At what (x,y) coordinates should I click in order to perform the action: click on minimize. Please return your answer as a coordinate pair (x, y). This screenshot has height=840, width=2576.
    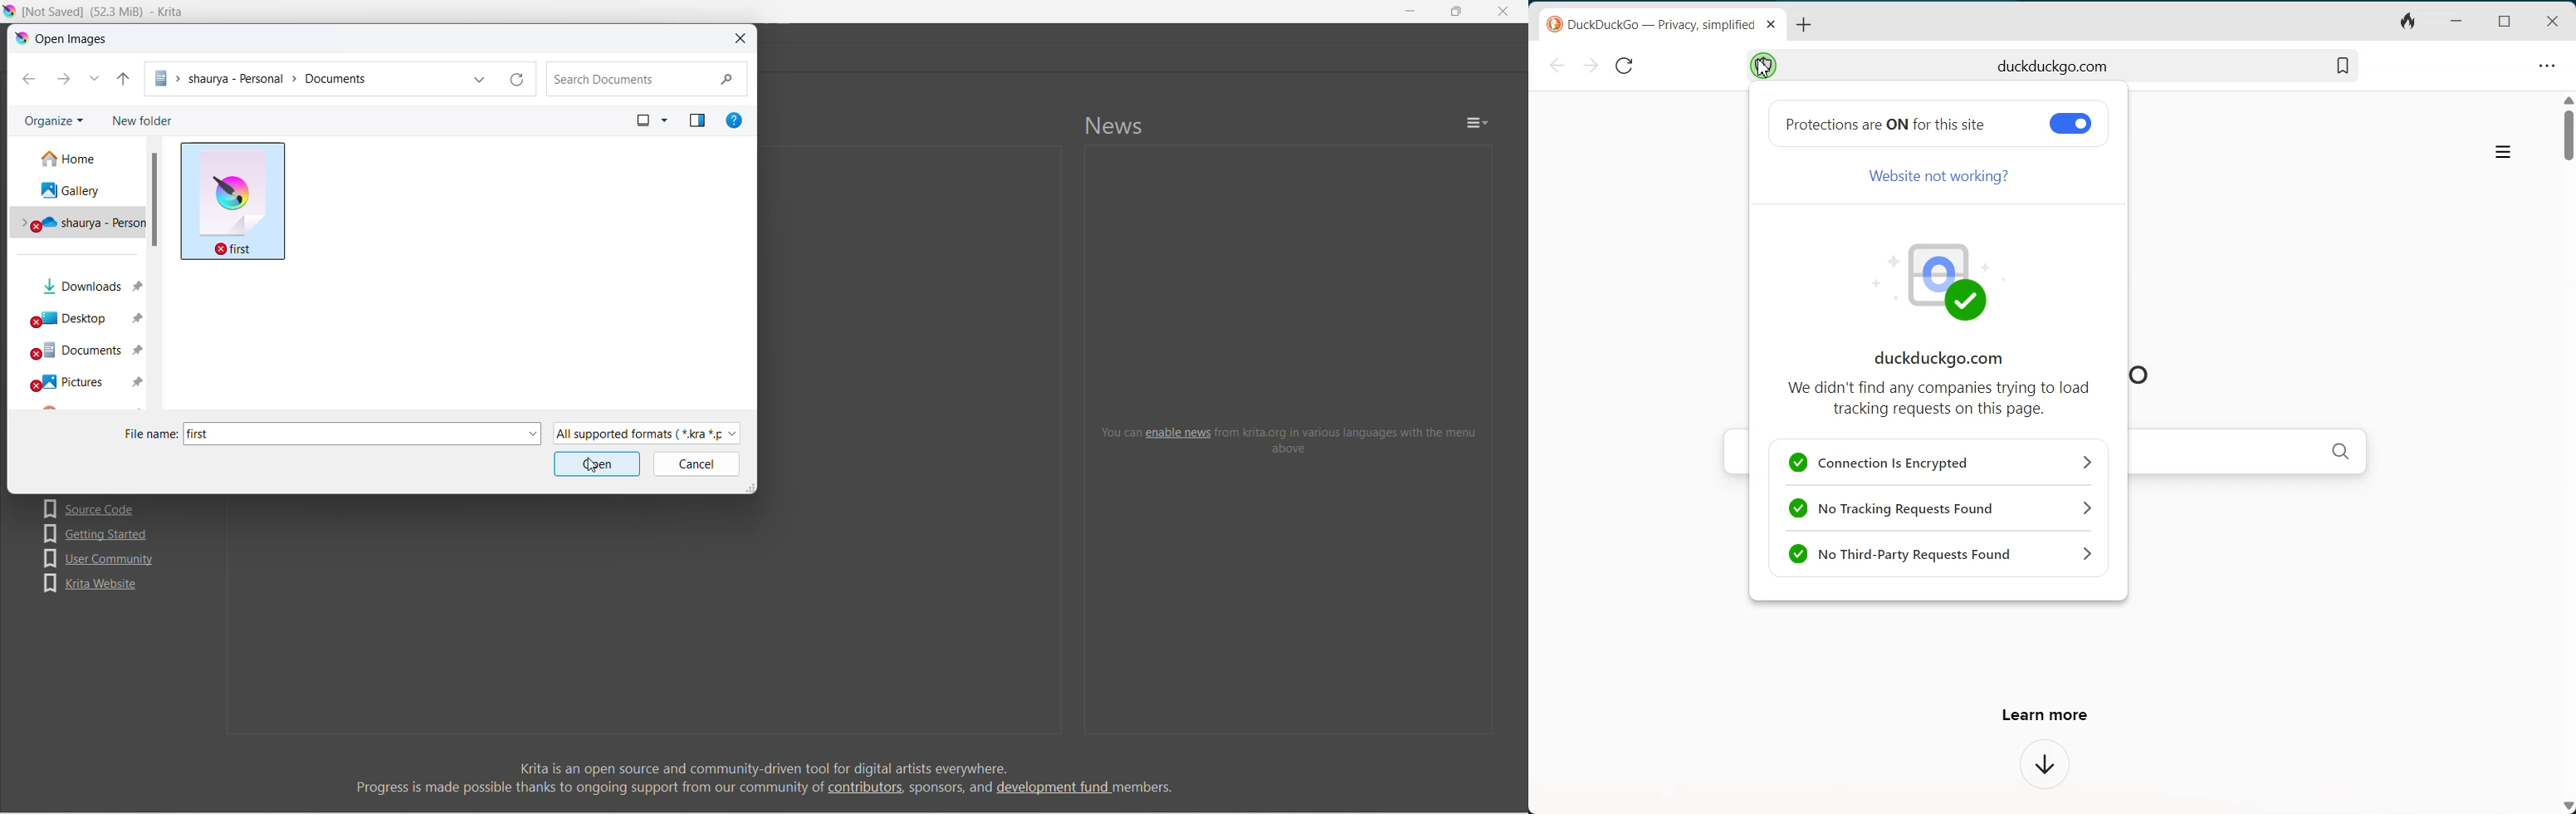
    Looking at the image, I should click on (1411, 11).